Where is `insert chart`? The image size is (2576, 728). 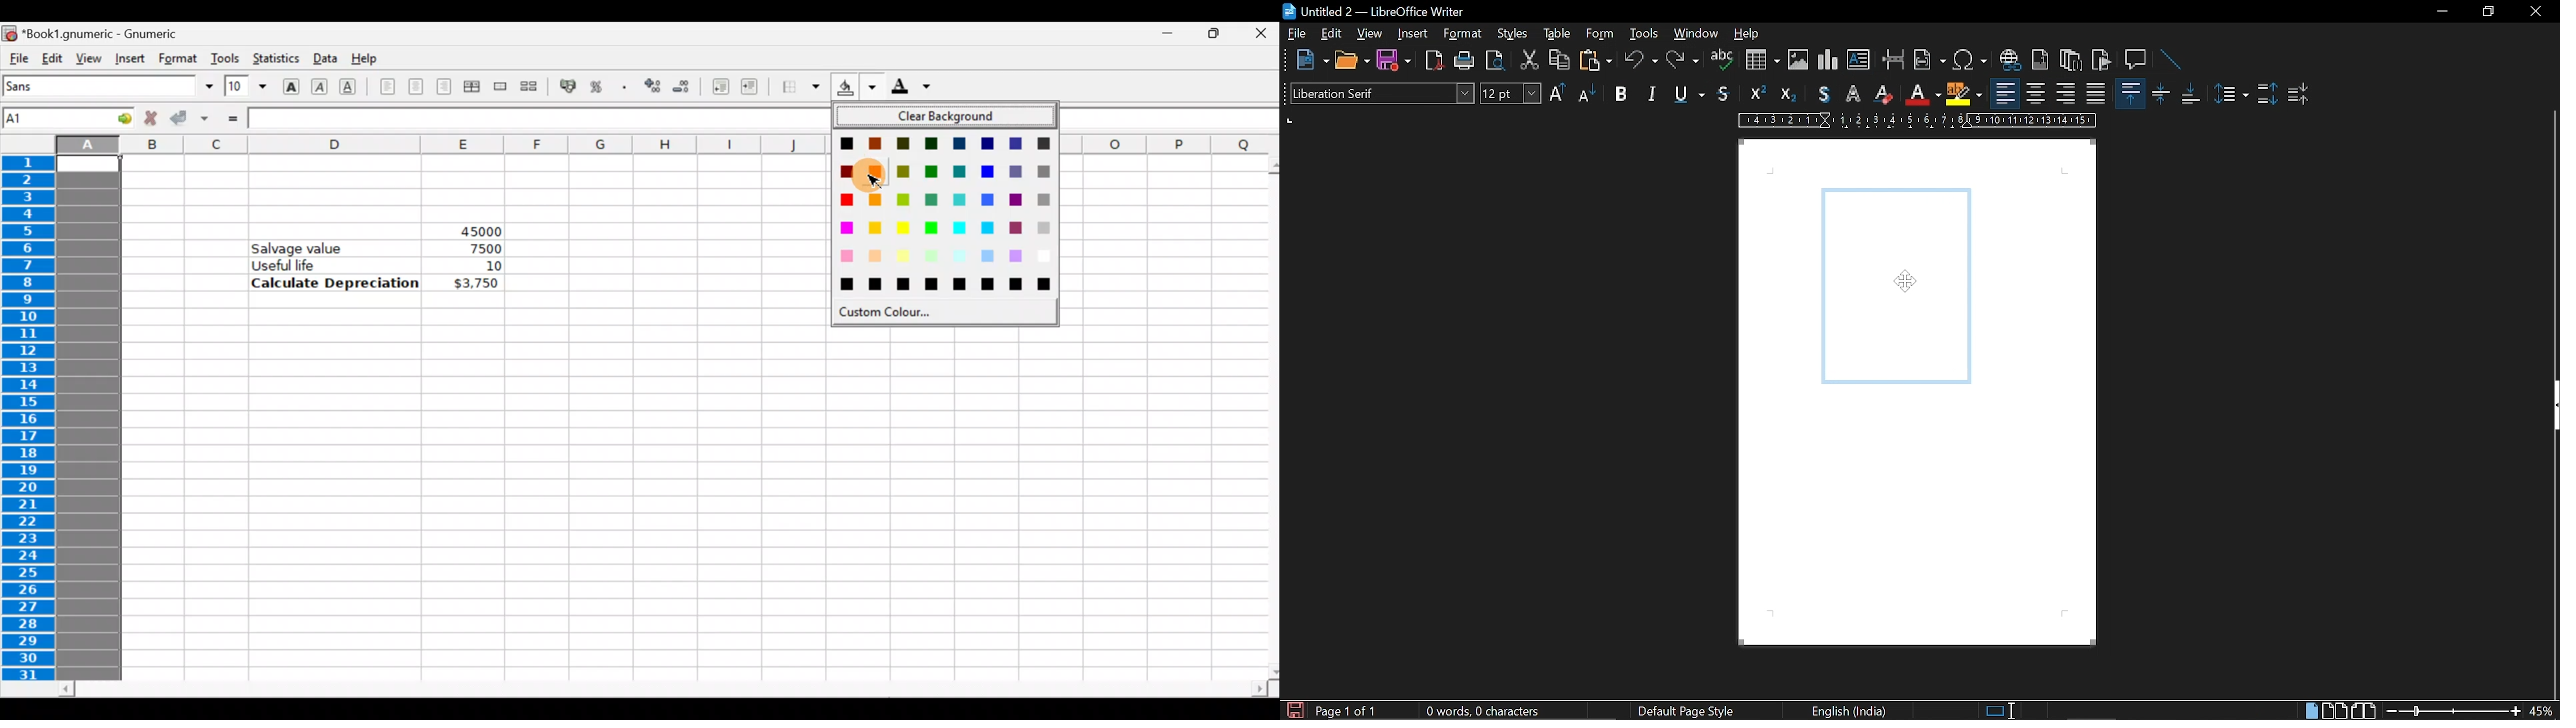
insert chart is located at coordinates (1829, 60).